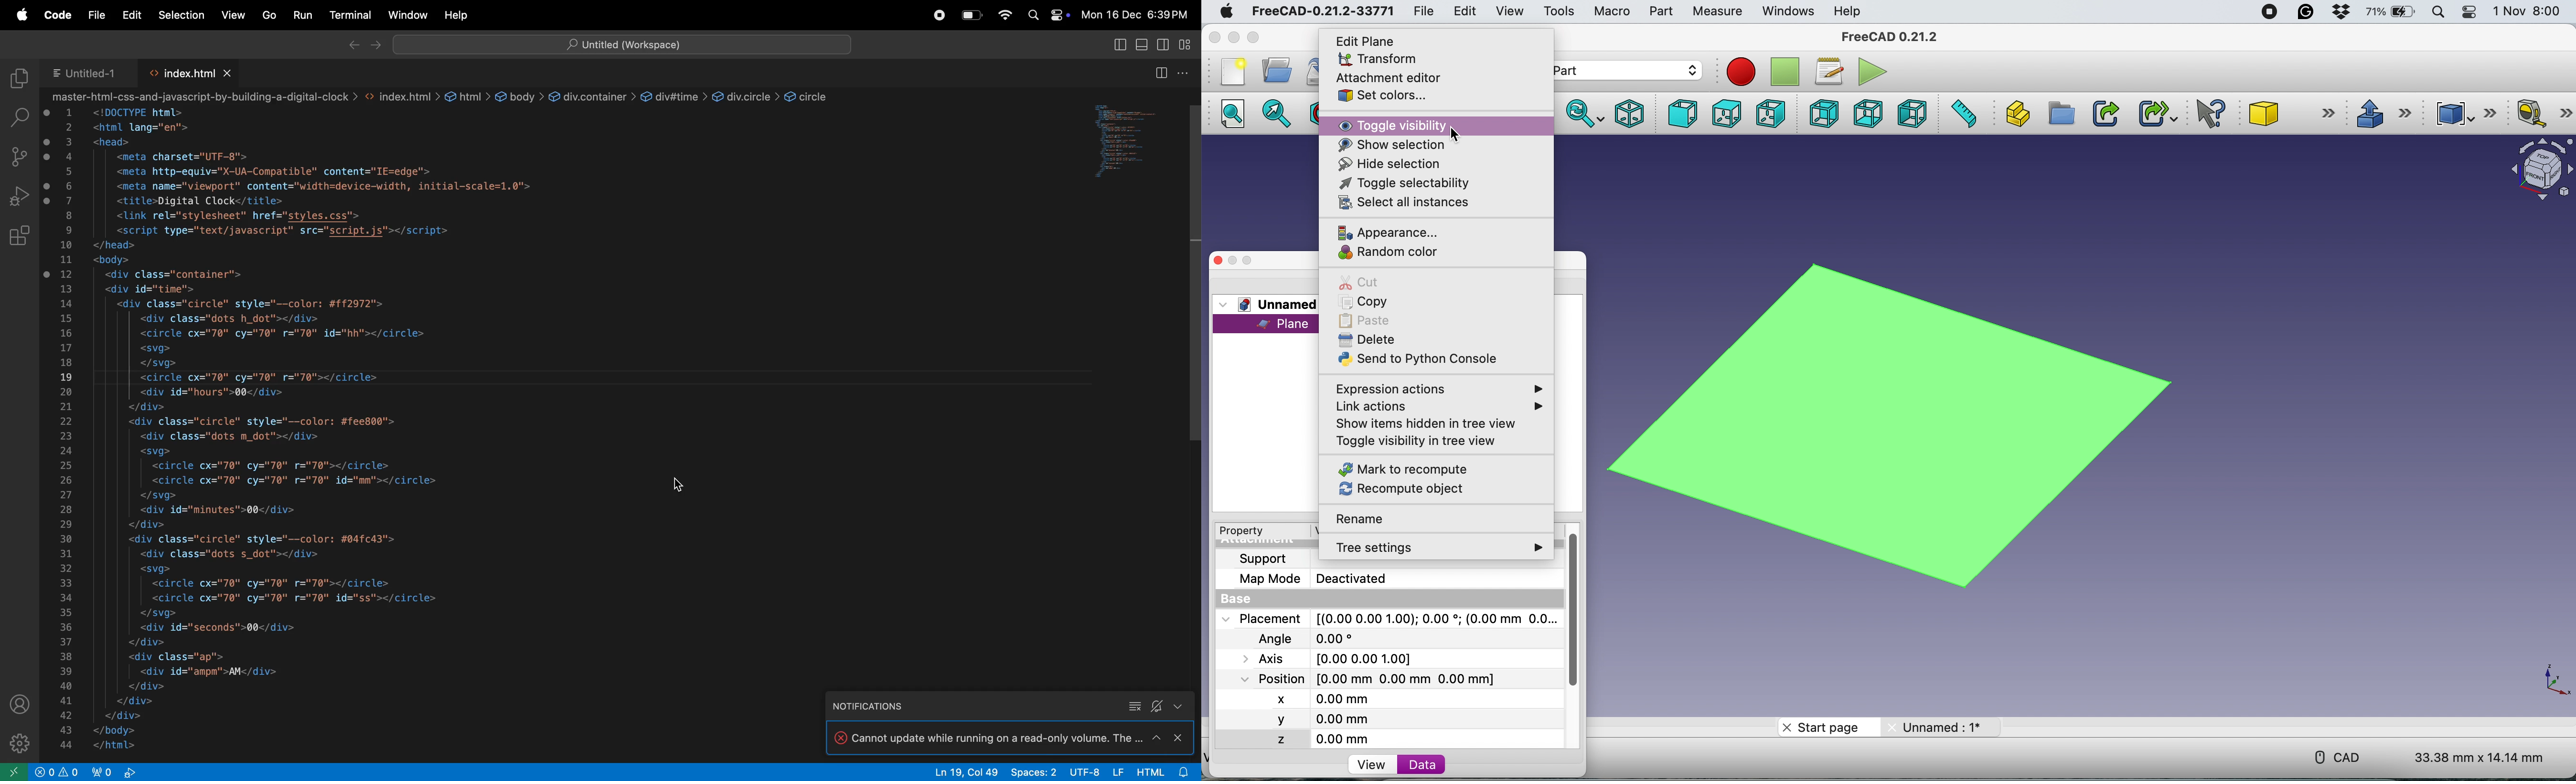 This screenshot has height=784, width=2576. What do you see at coordinates (1256, 37) in the screenshot?
I see `maximise` at bounding box center [1256, 37].